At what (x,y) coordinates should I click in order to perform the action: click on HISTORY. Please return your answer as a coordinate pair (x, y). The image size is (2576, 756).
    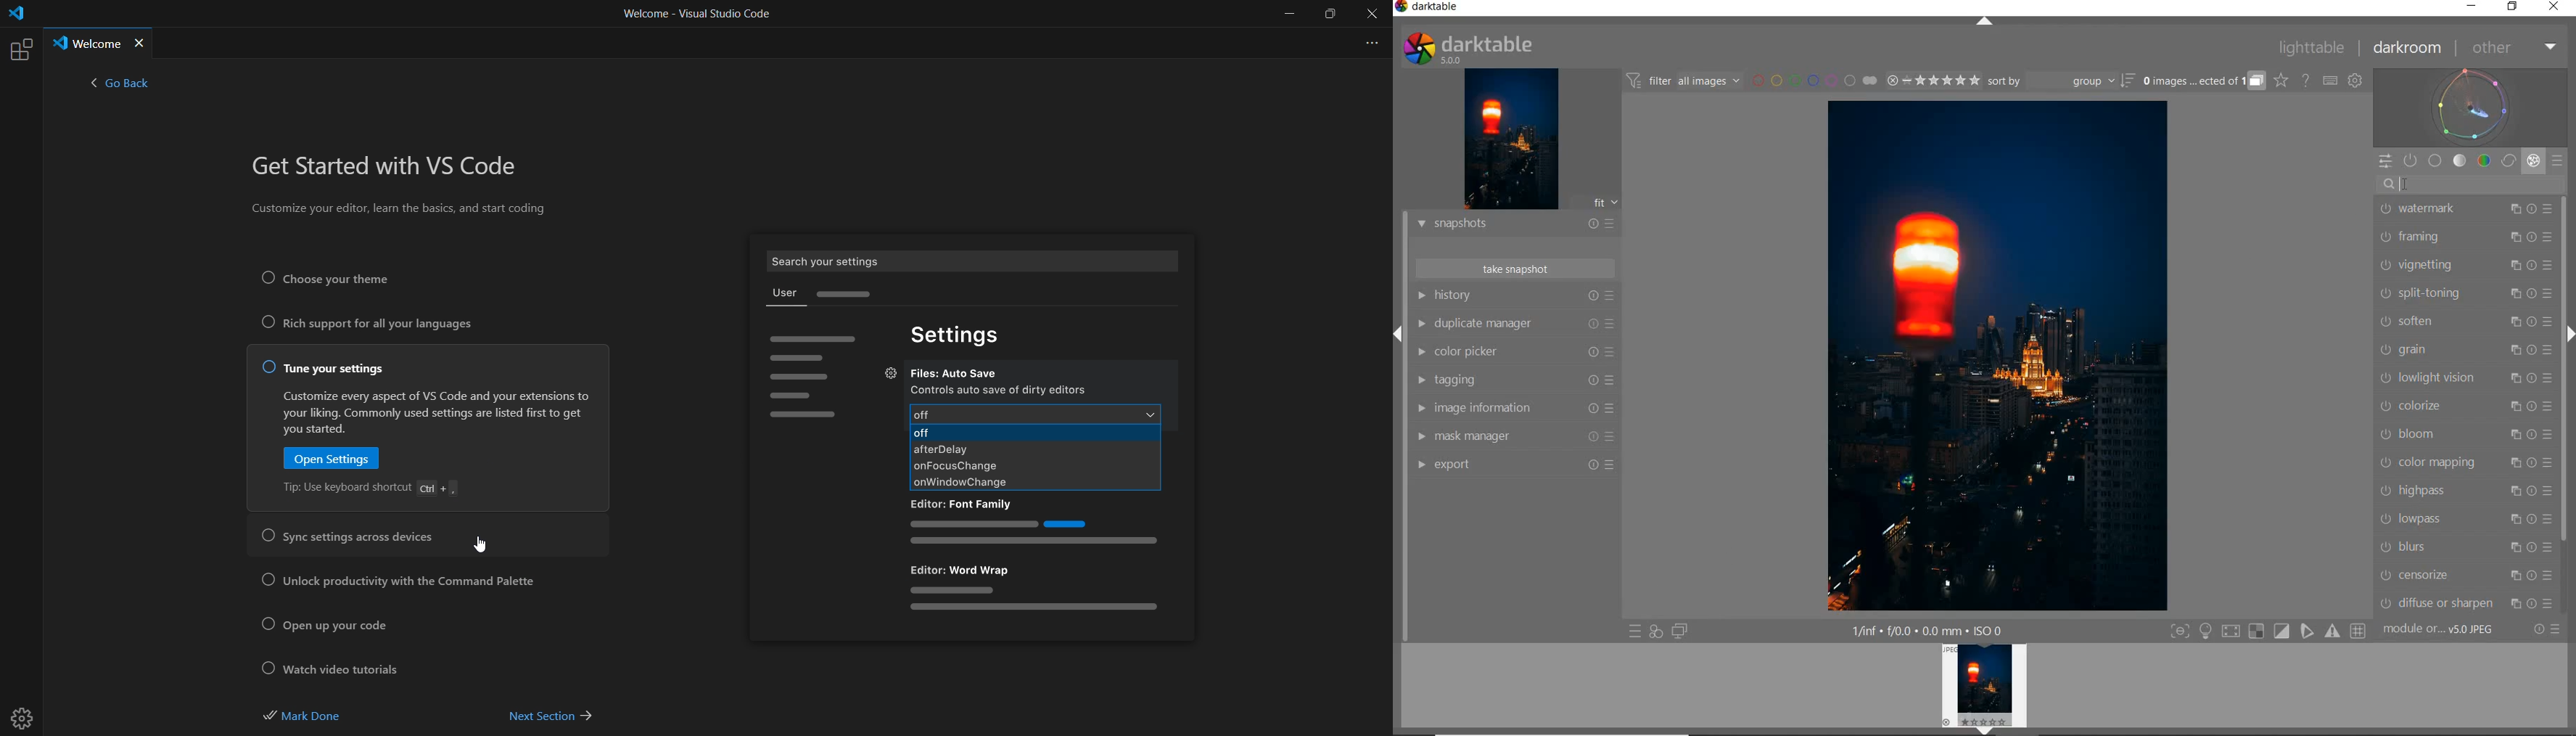
    Looking at the image, I should click on (1494, 297).